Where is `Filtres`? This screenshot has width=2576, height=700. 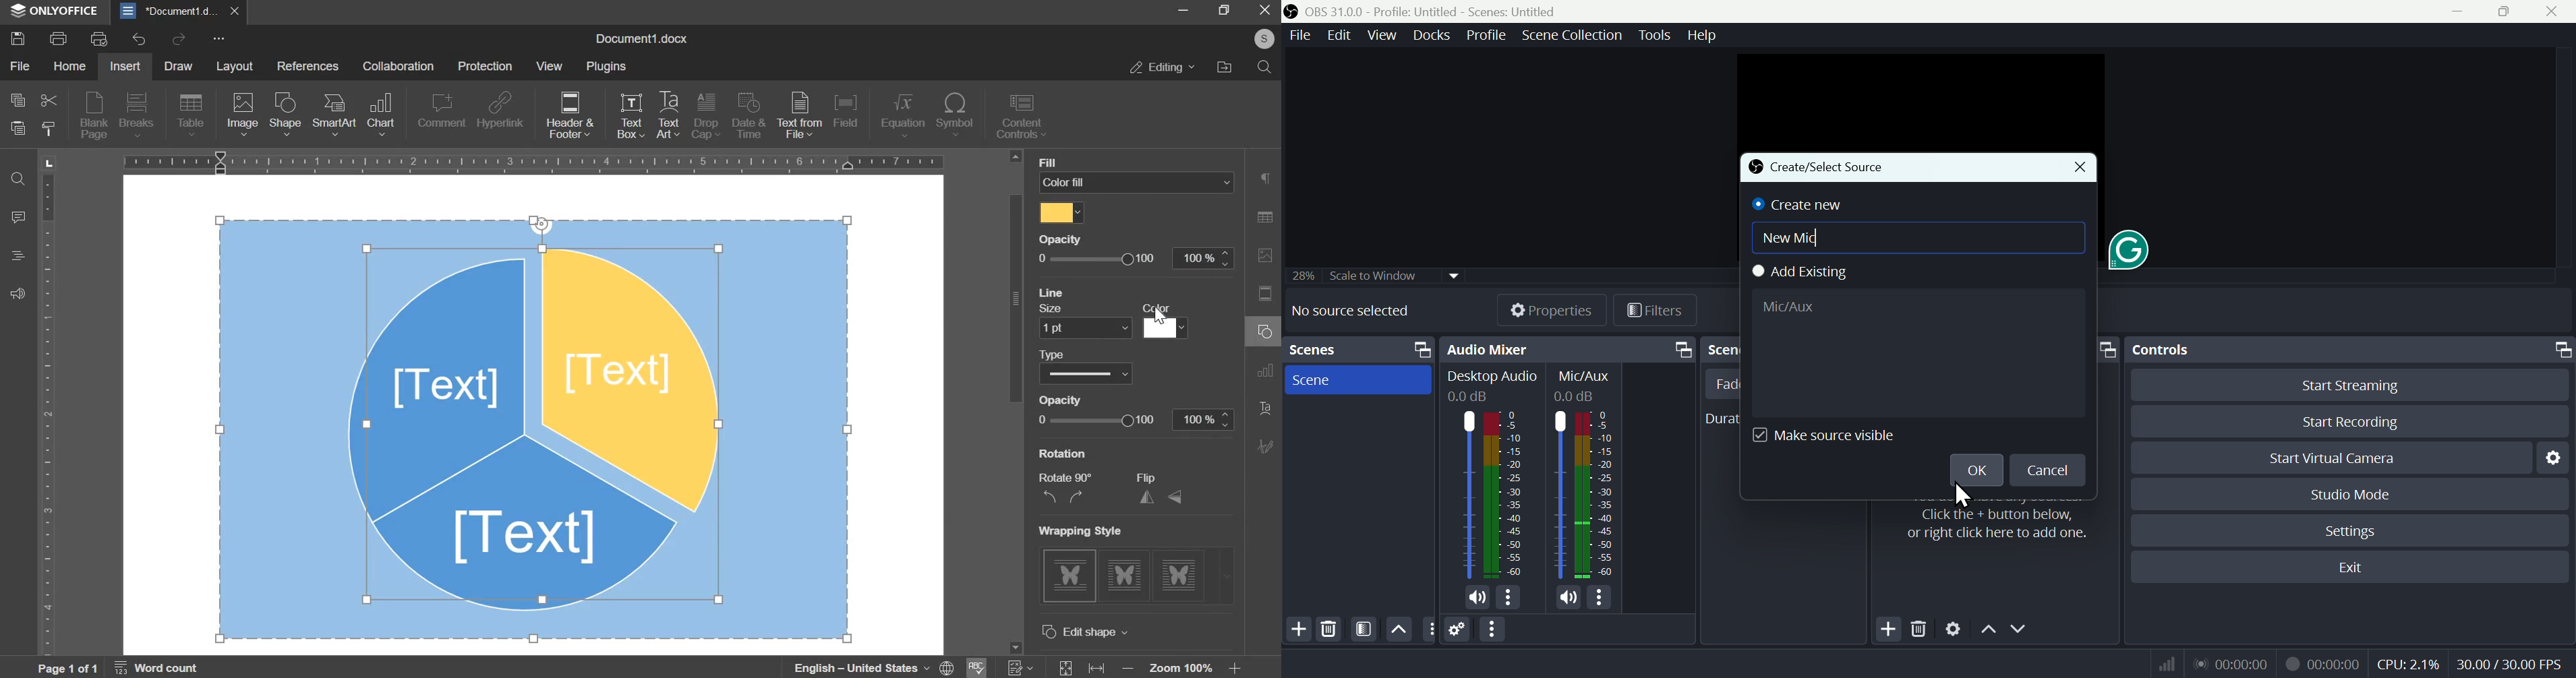 Filtres is located at coordinates (1656, 313).